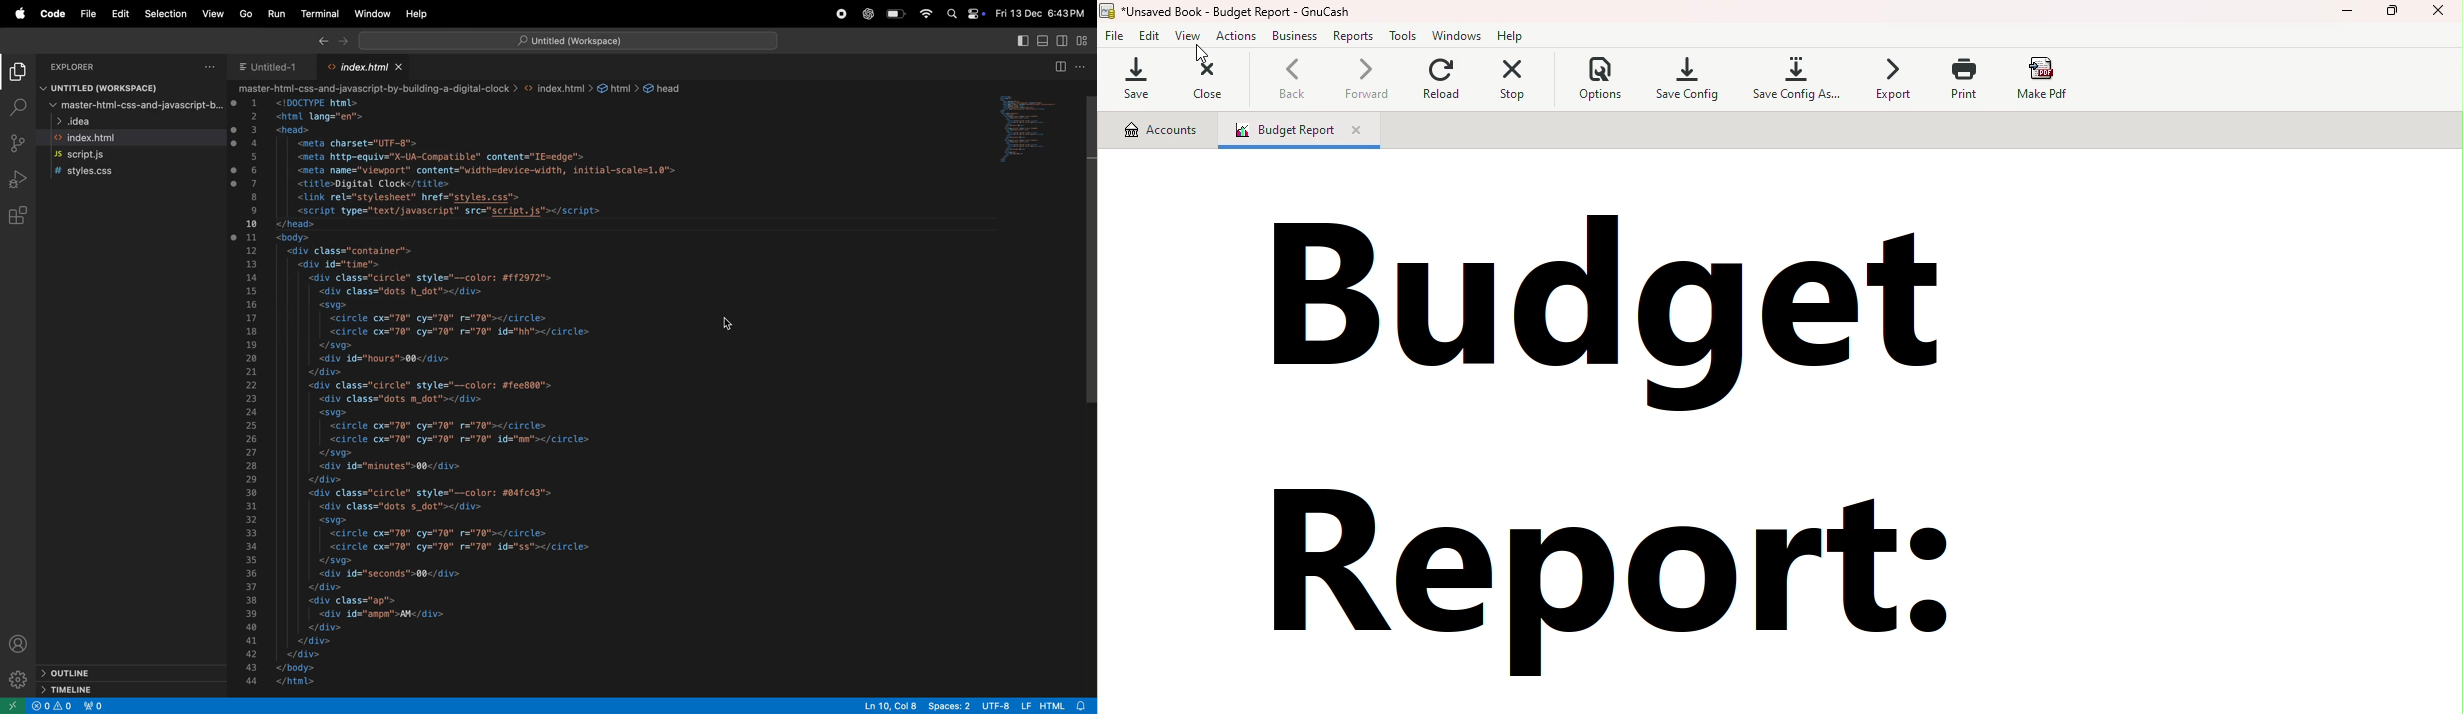 The height and width of the screenshot is (728, 2464). Describe the element at coordinates (2043, 78) in the screenshot. I see `Make pdf` at that location.